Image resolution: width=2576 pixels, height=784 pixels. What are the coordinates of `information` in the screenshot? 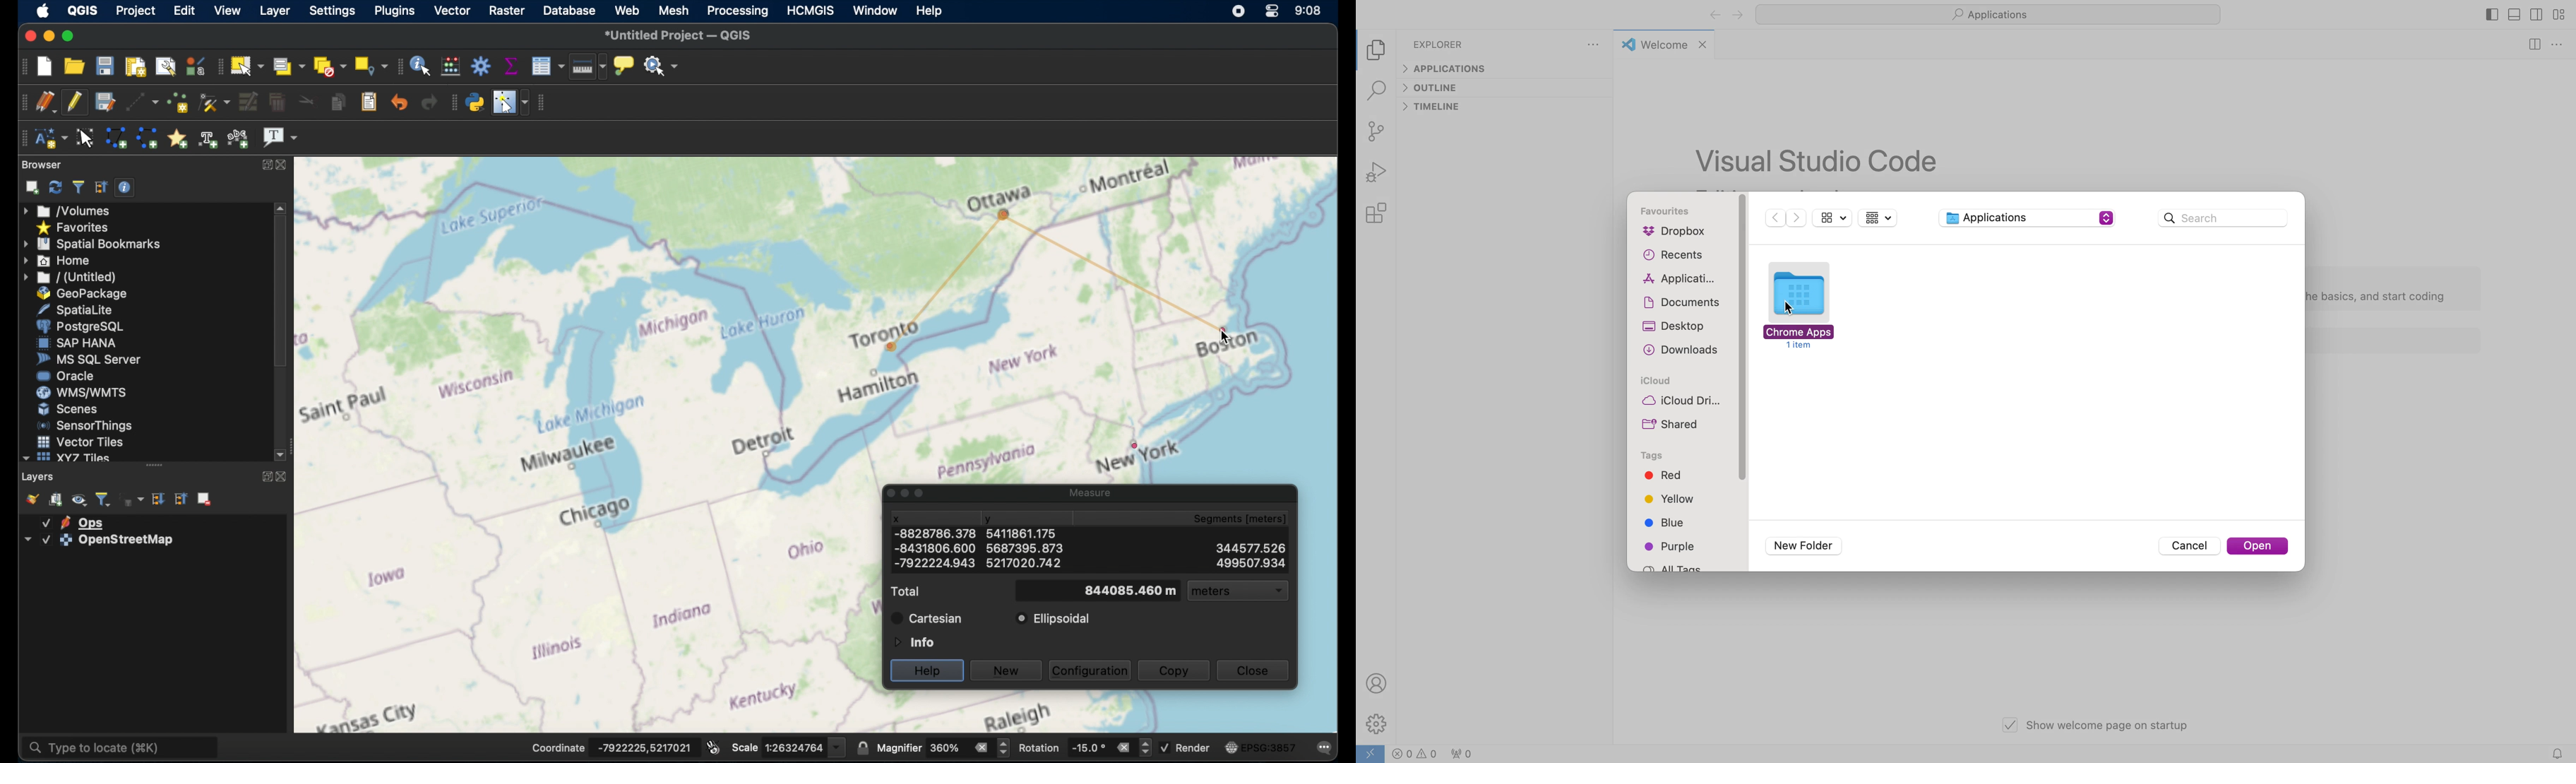 It's located at (912, 641).